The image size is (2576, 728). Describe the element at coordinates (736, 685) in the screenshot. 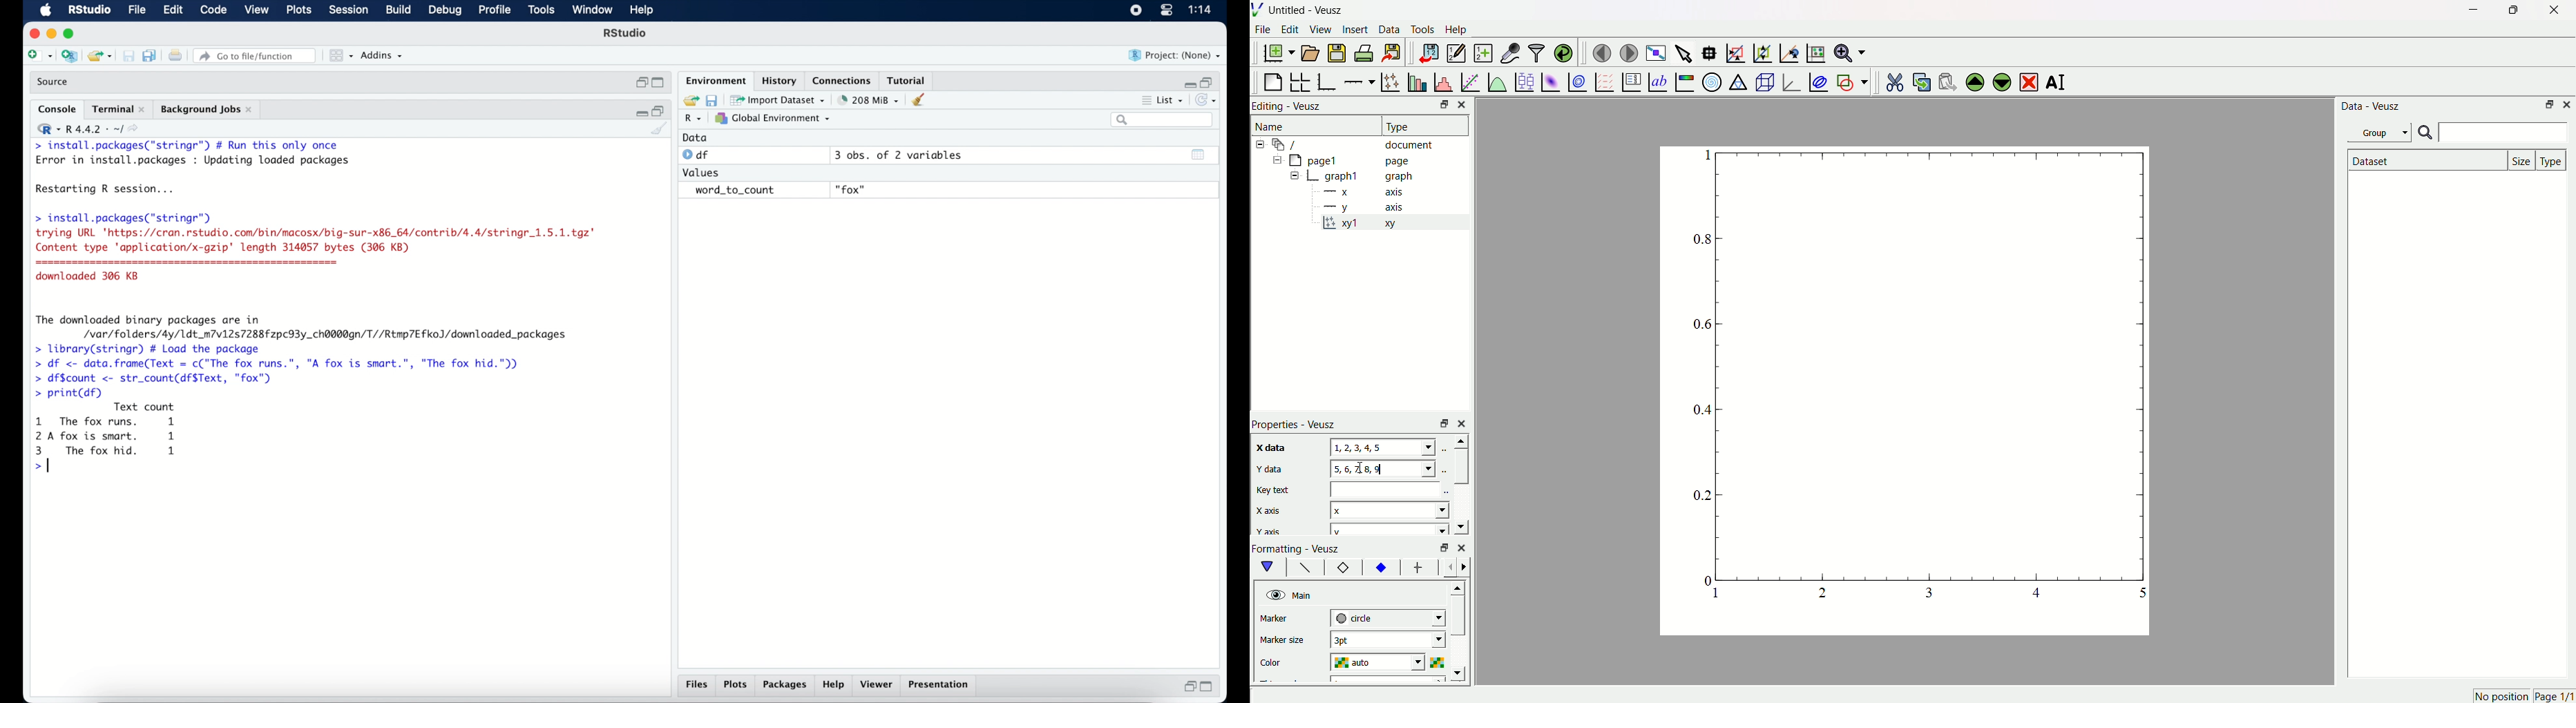

I see `plots` at that location.